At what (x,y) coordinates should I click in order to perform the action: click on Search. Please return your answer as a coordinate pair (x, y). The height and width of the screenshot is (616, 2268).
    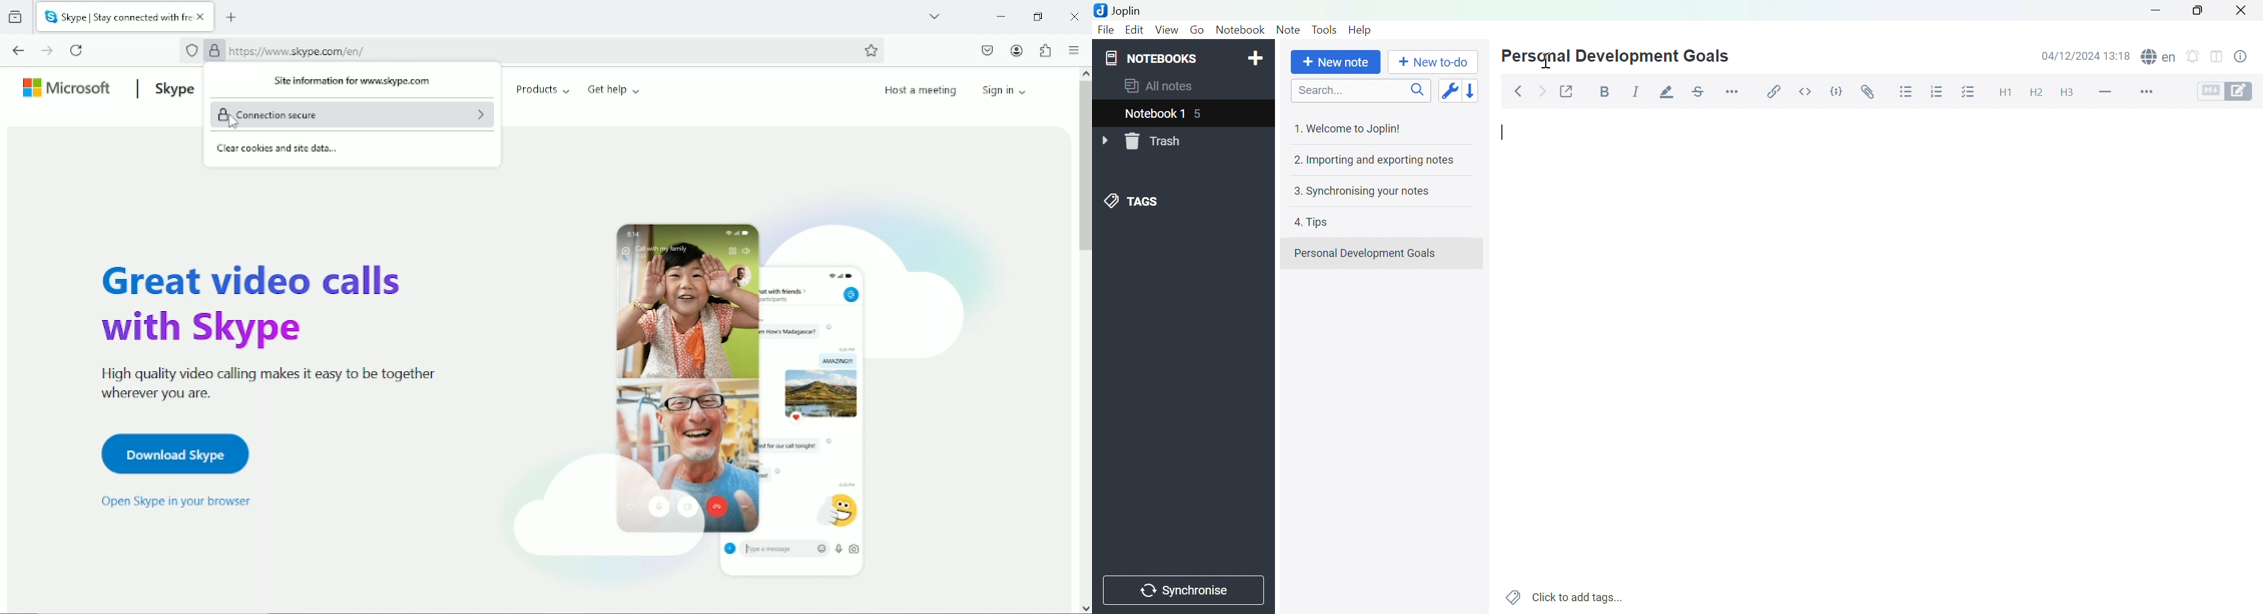
    Looking at the image, I should click on (1361, 90).